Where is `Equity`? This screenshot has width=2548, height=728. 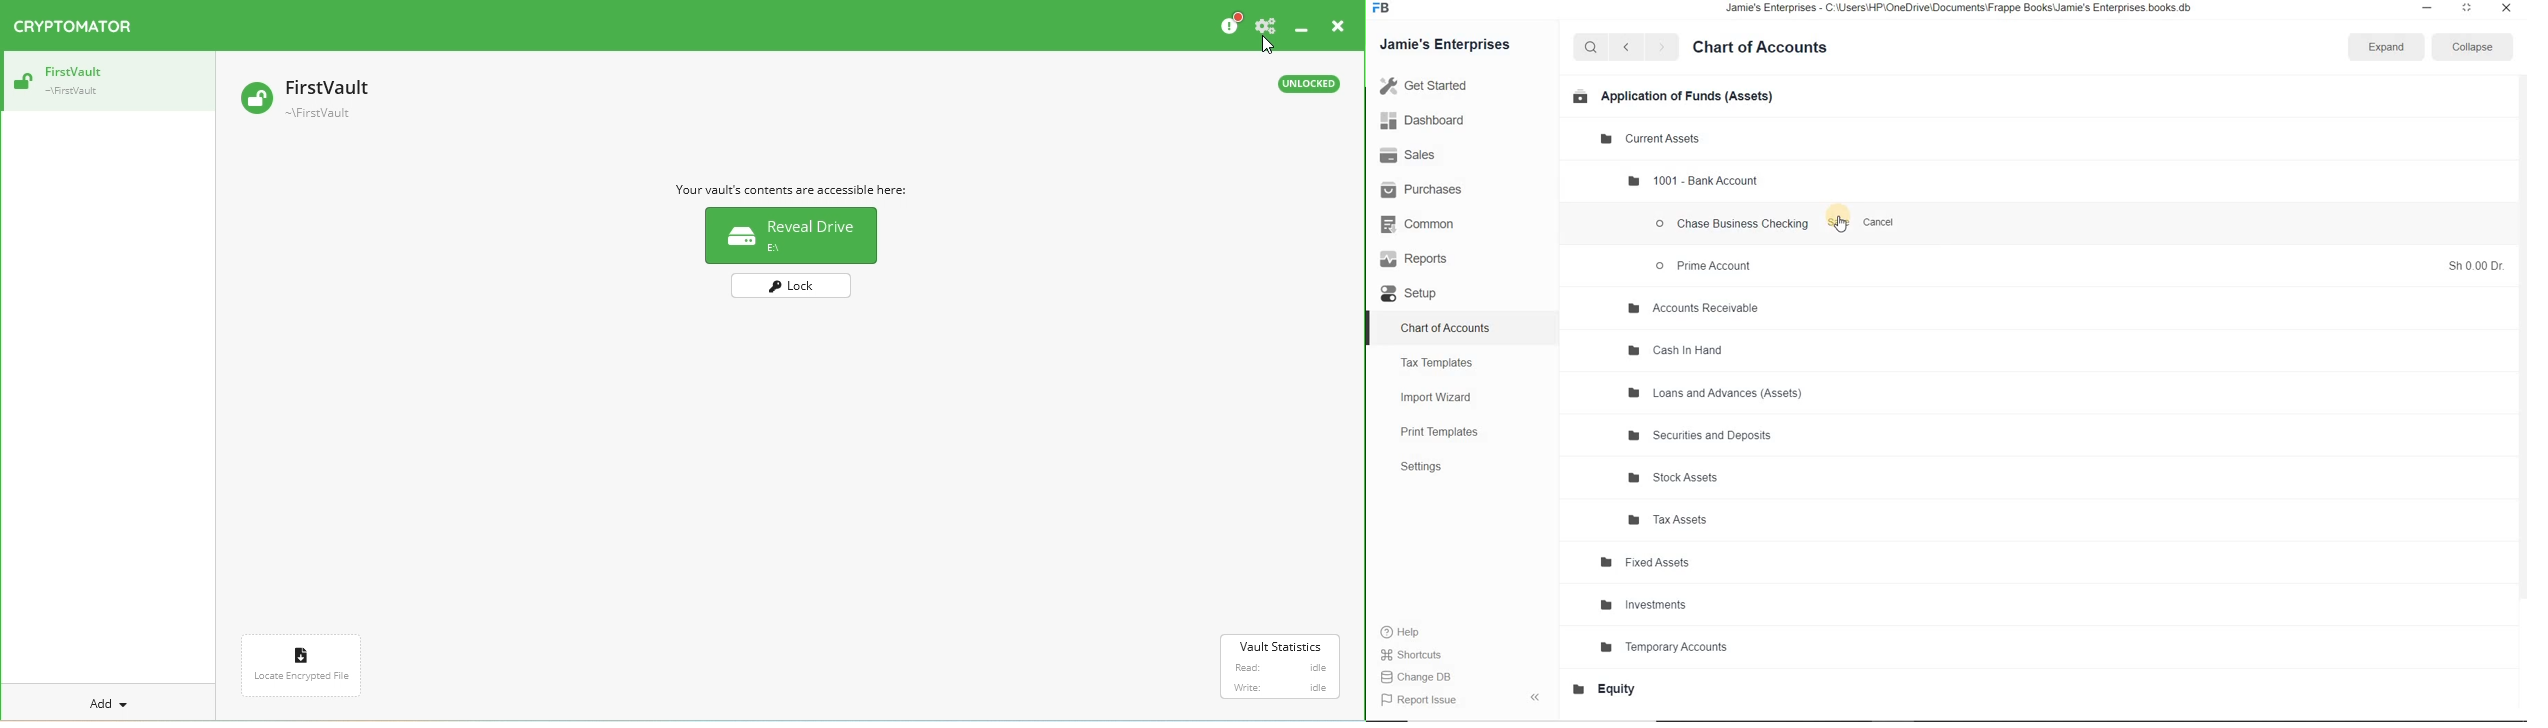 Equity is located at coordinates (1612, 689).